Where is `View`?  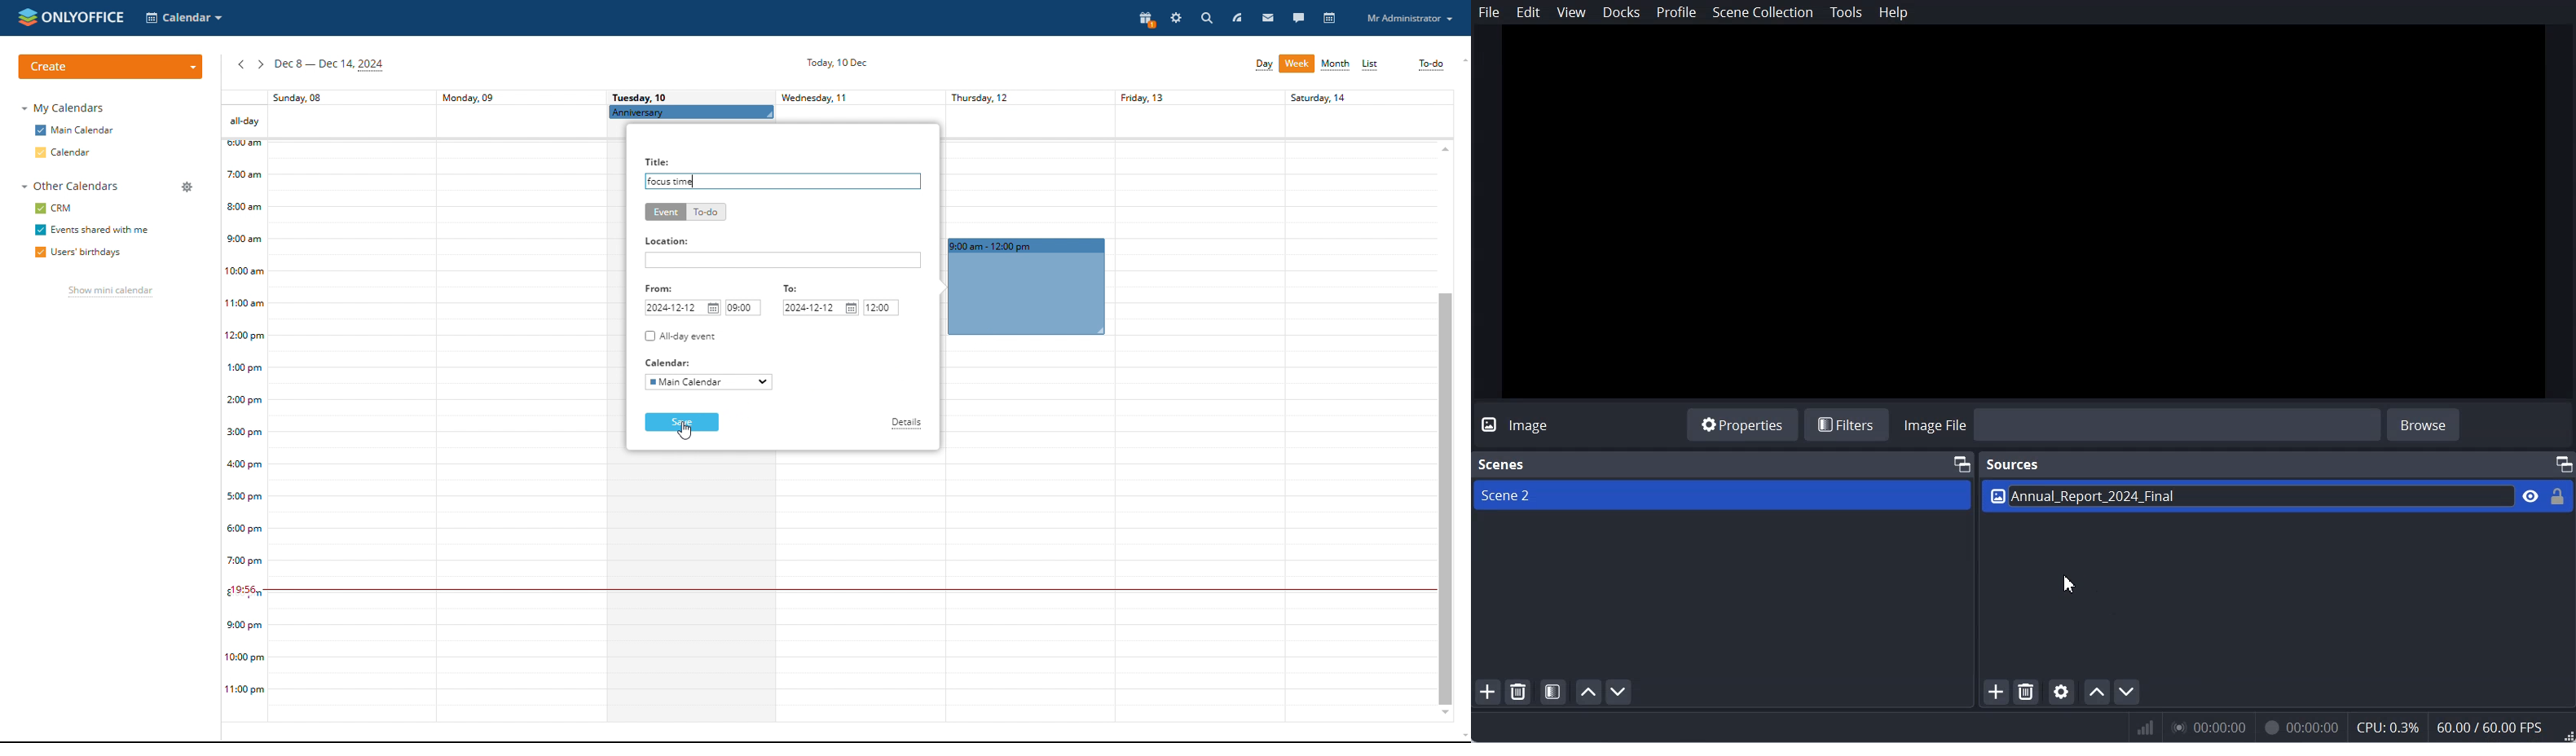
View is located at coordinates (1571, 12).